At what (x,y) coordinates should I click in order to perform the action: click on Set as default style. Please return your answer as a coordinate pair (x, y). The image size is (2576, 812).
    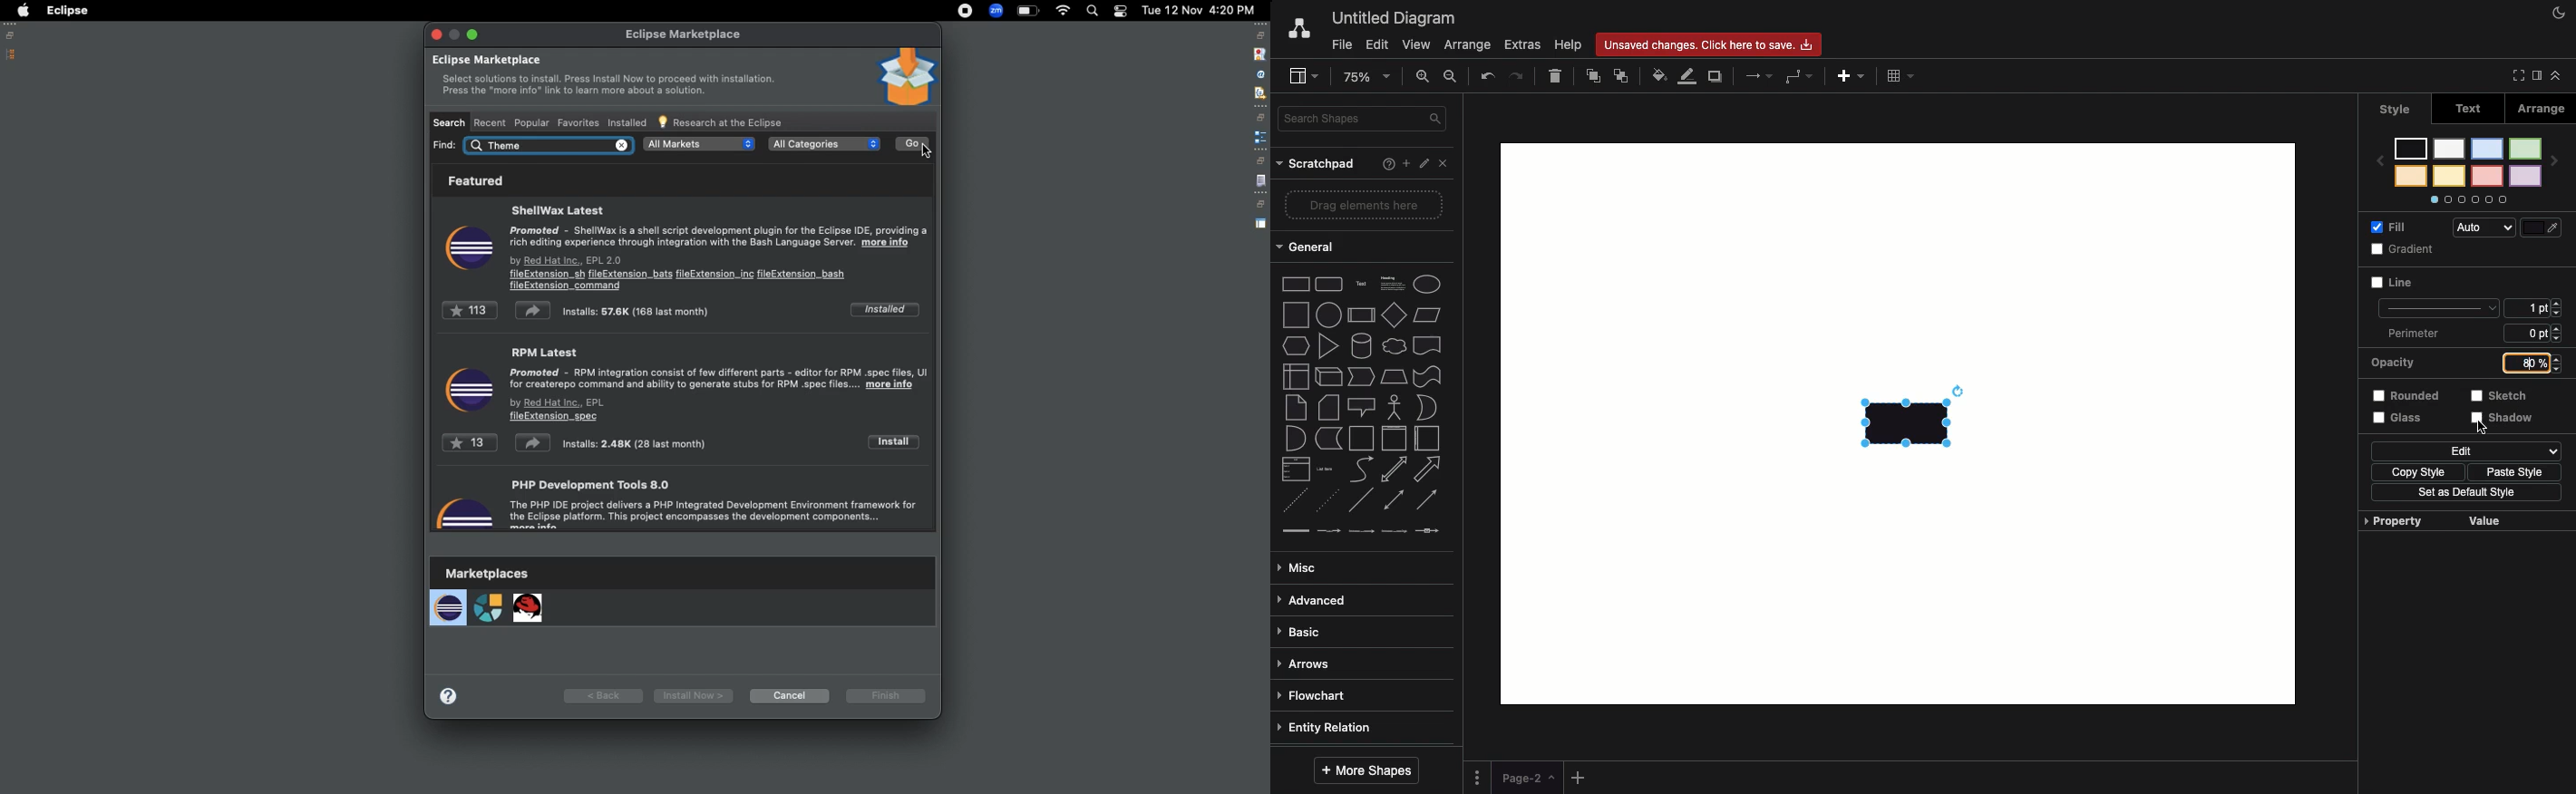
    Looking at the image, I should click on (2463, 494).